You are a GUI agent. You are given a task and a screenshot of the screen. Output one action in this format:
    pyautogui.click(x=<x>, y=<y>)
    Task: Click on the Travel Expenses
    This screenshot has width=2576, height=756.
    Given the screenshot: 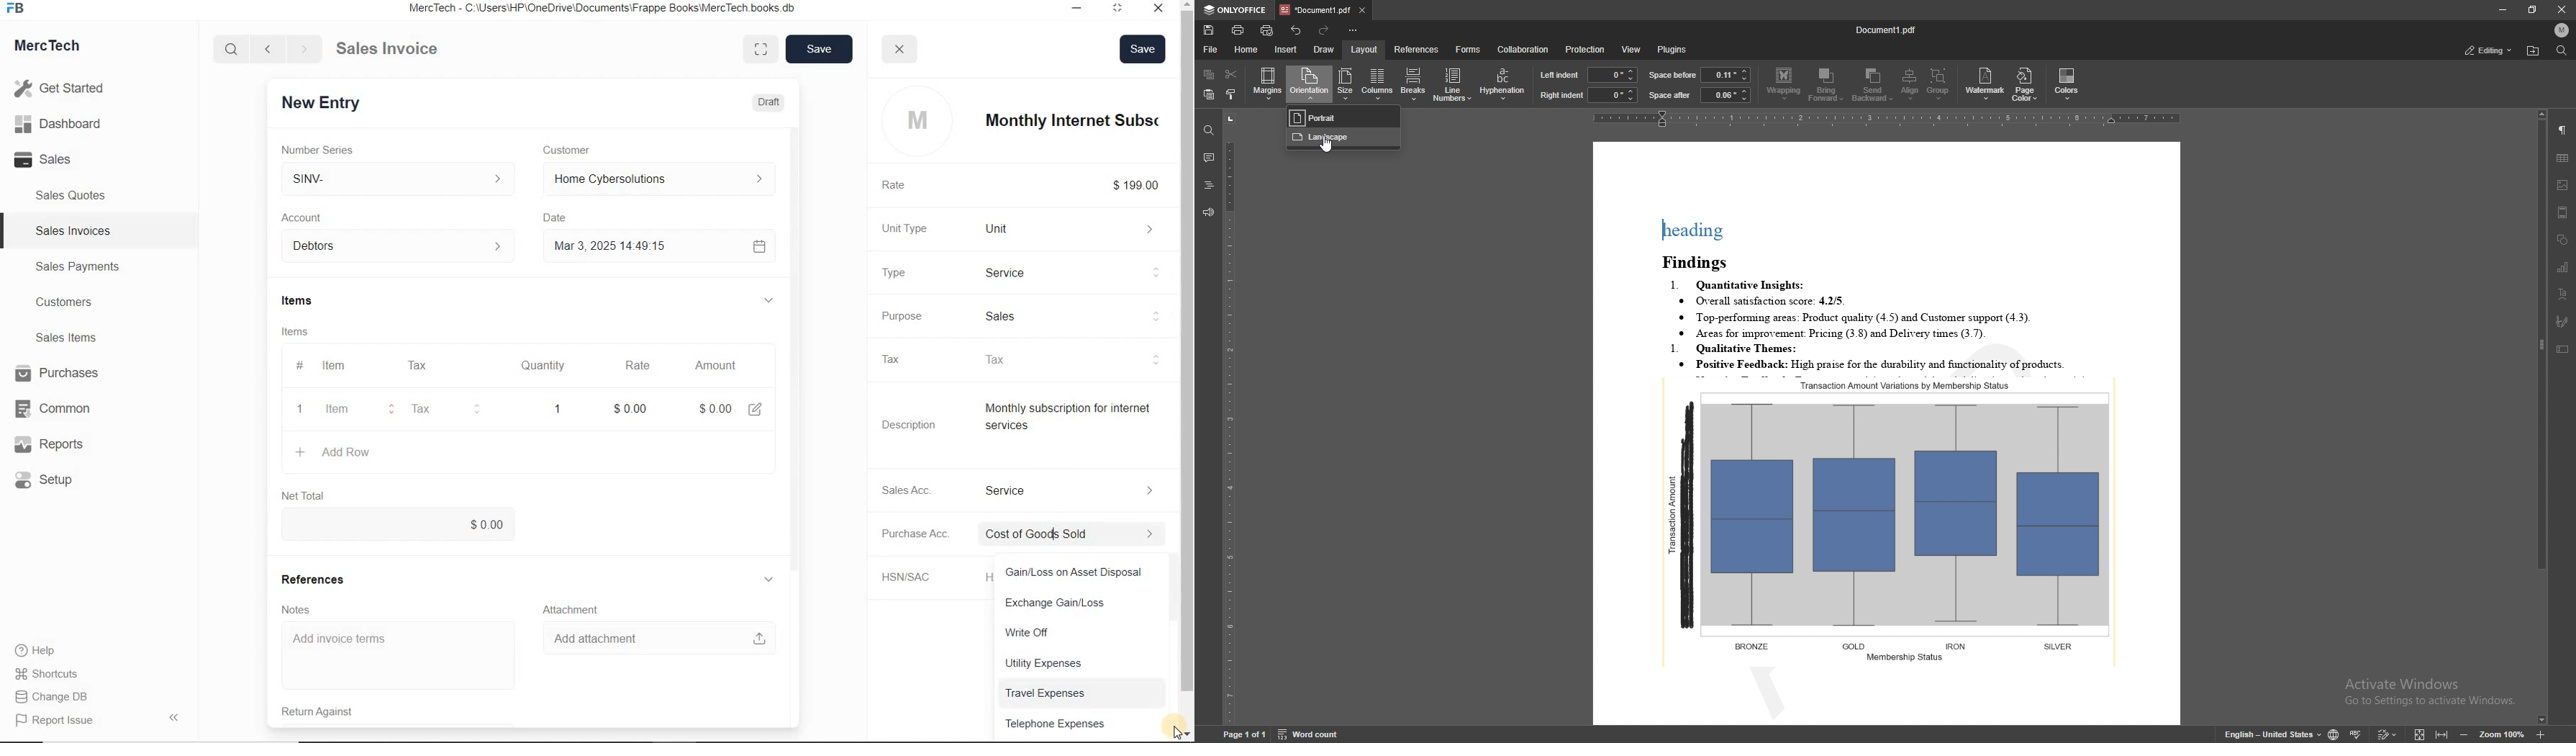 What is the action you would take?
    pyautogui.click(x=1085, y=692)
    